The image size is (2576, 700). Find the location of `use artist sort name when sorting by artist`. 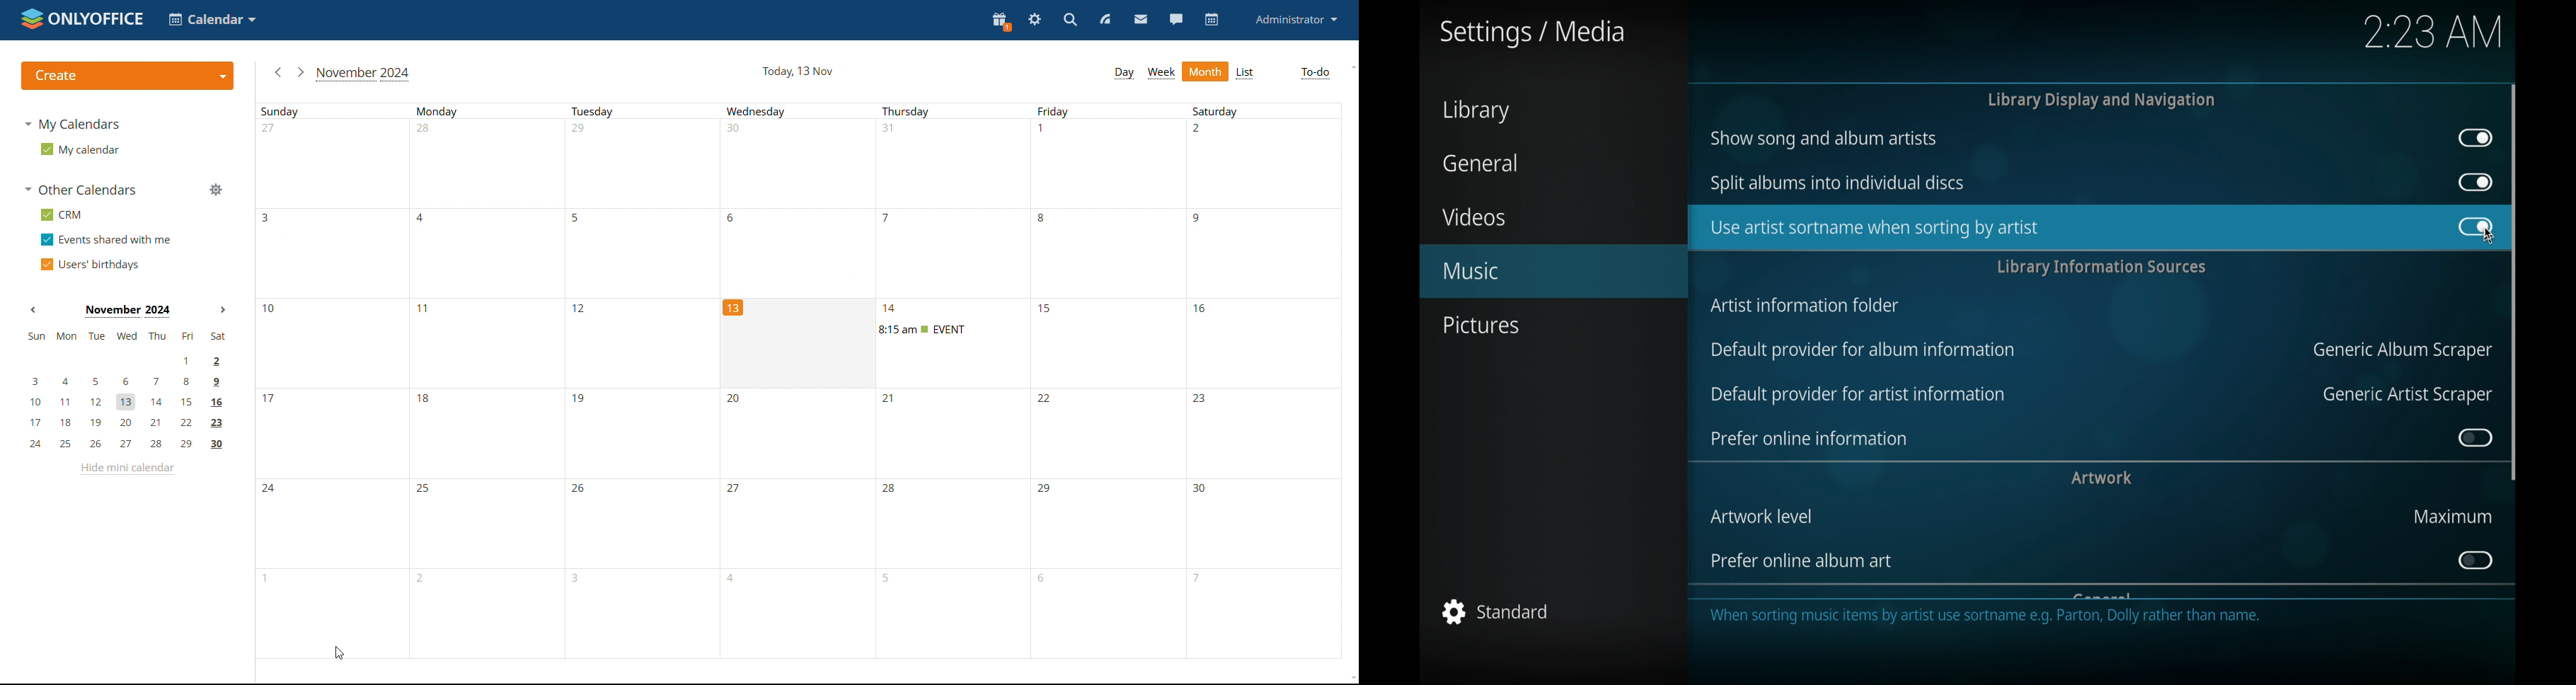

use artist sort name when sorting by artist is located at coordinates (1874, 228).